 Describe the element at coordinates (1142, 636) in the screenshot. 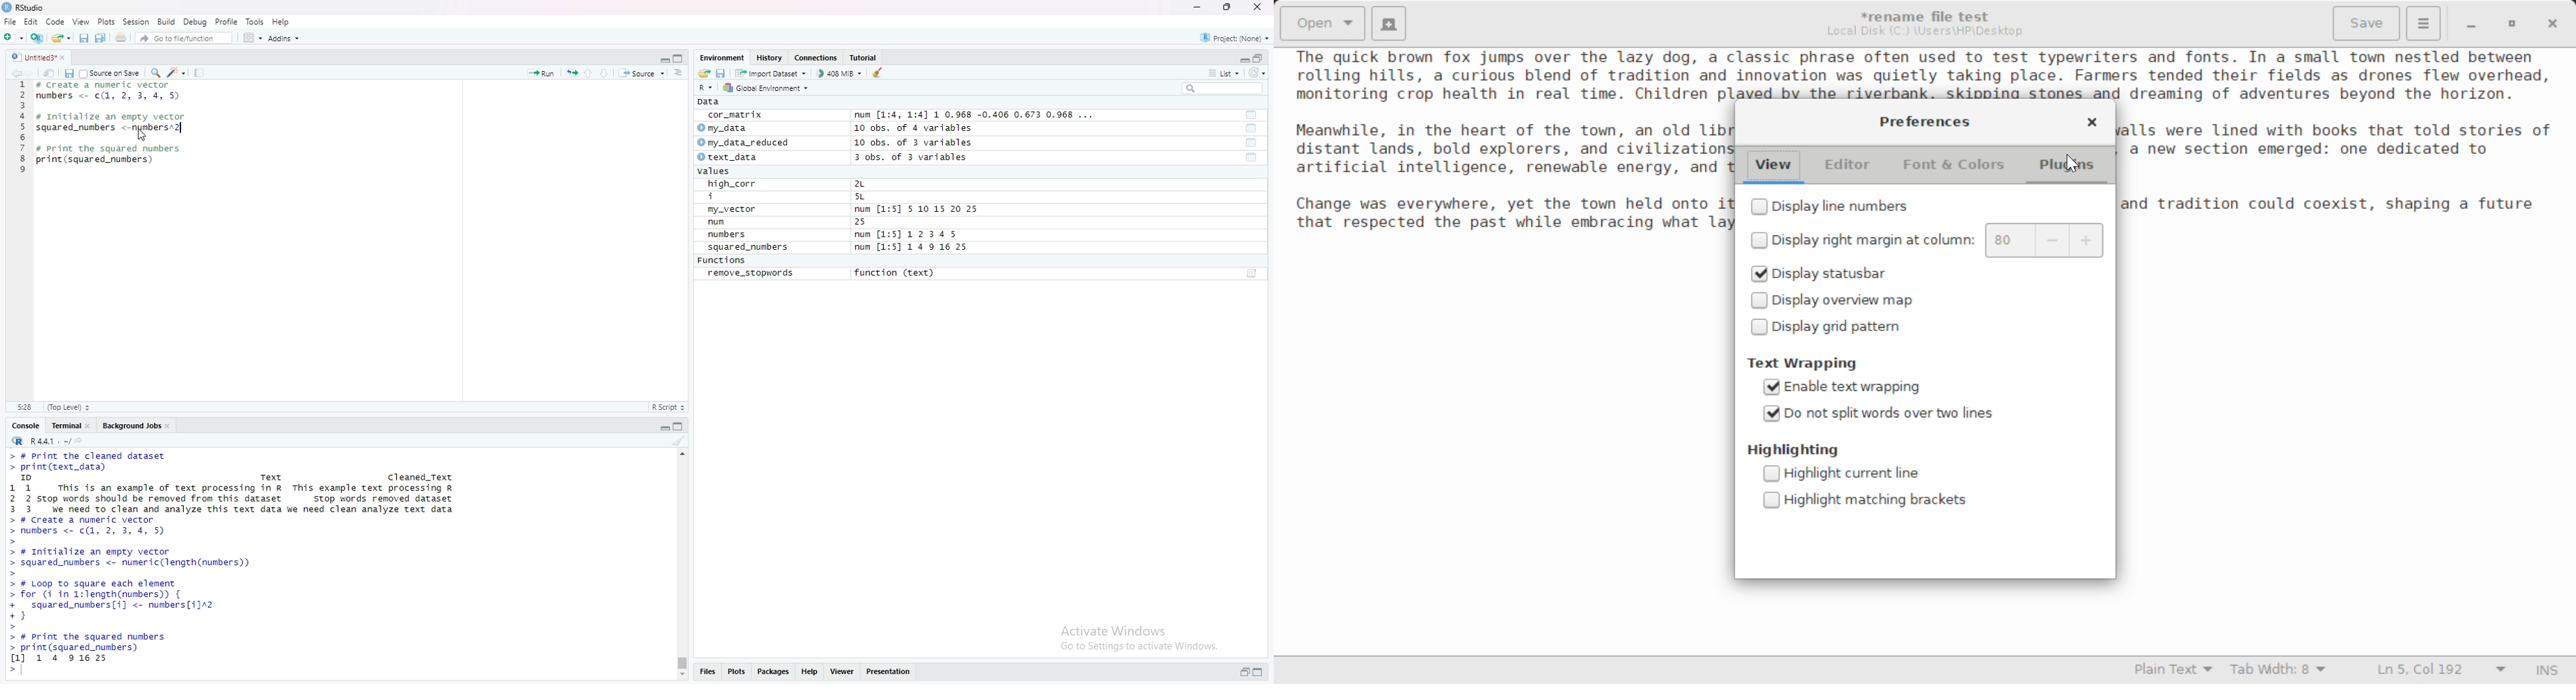

I see `Activate Windows
Go to Settings to activate Windows.` at that location.